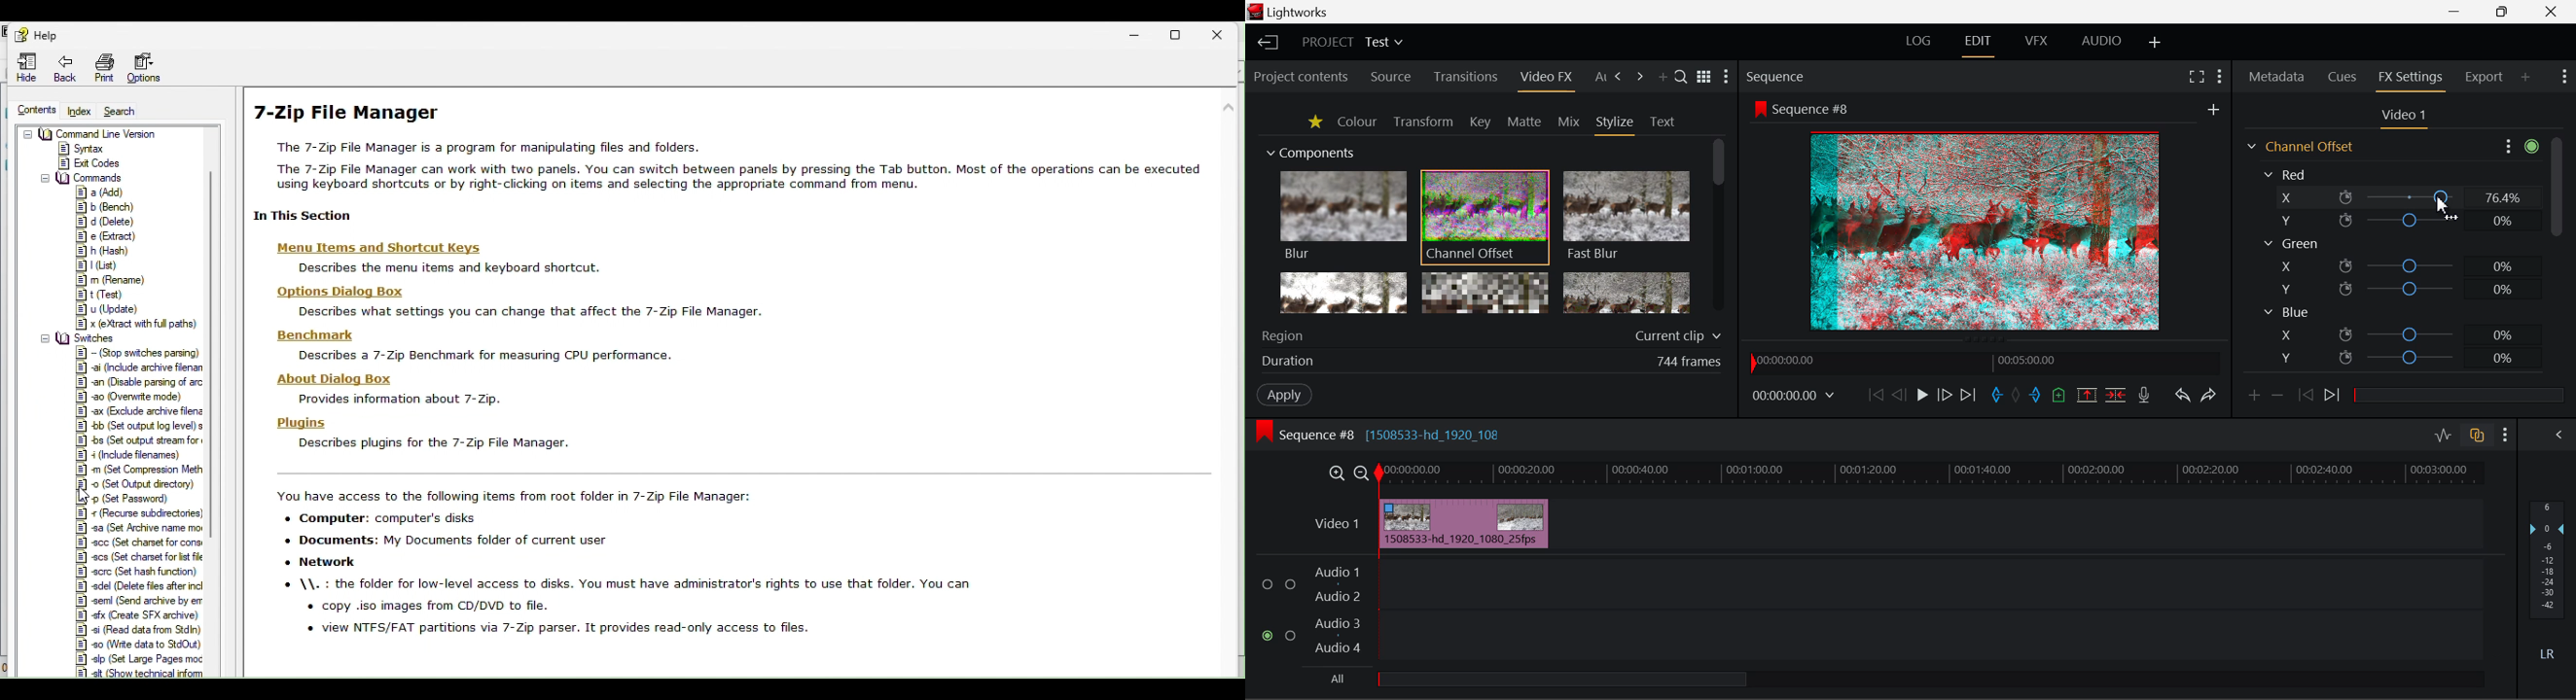 This screenshot has width=2576, height=700. I want to click on Previous keyframe, so click(2307, 396).